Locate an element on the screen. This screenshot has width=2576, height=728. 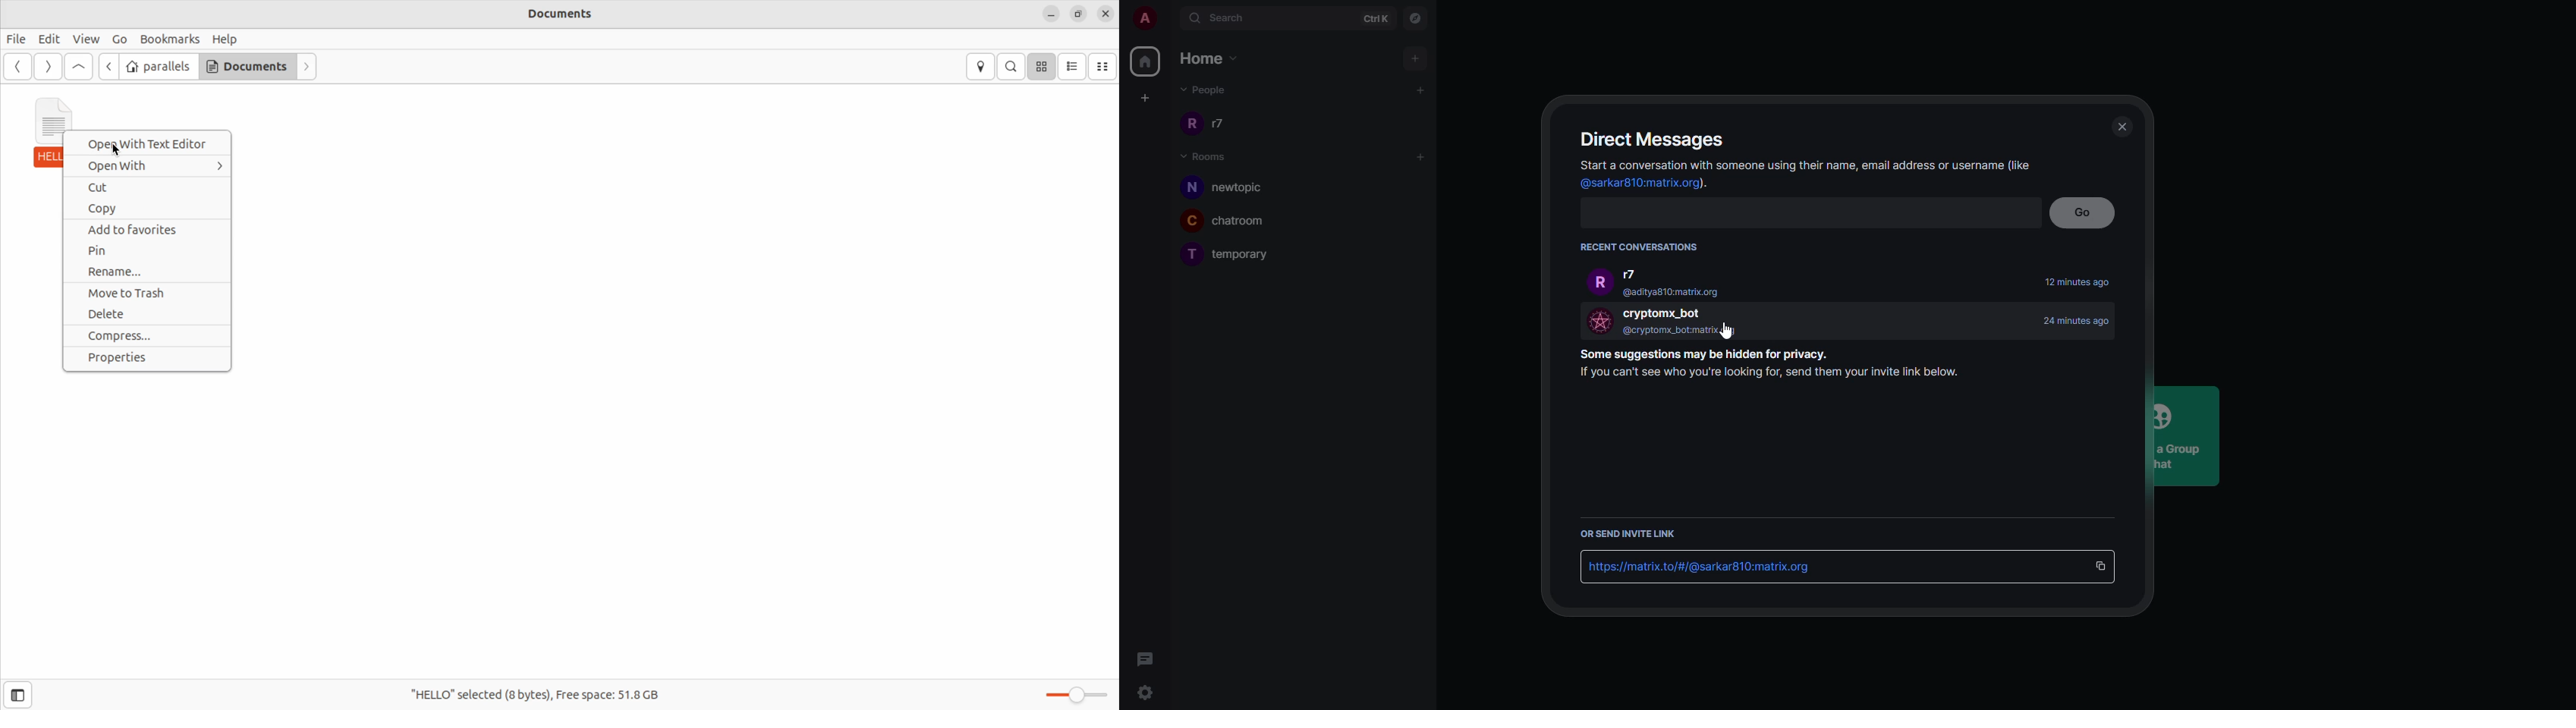
id is located at coordinates (1700, 567).